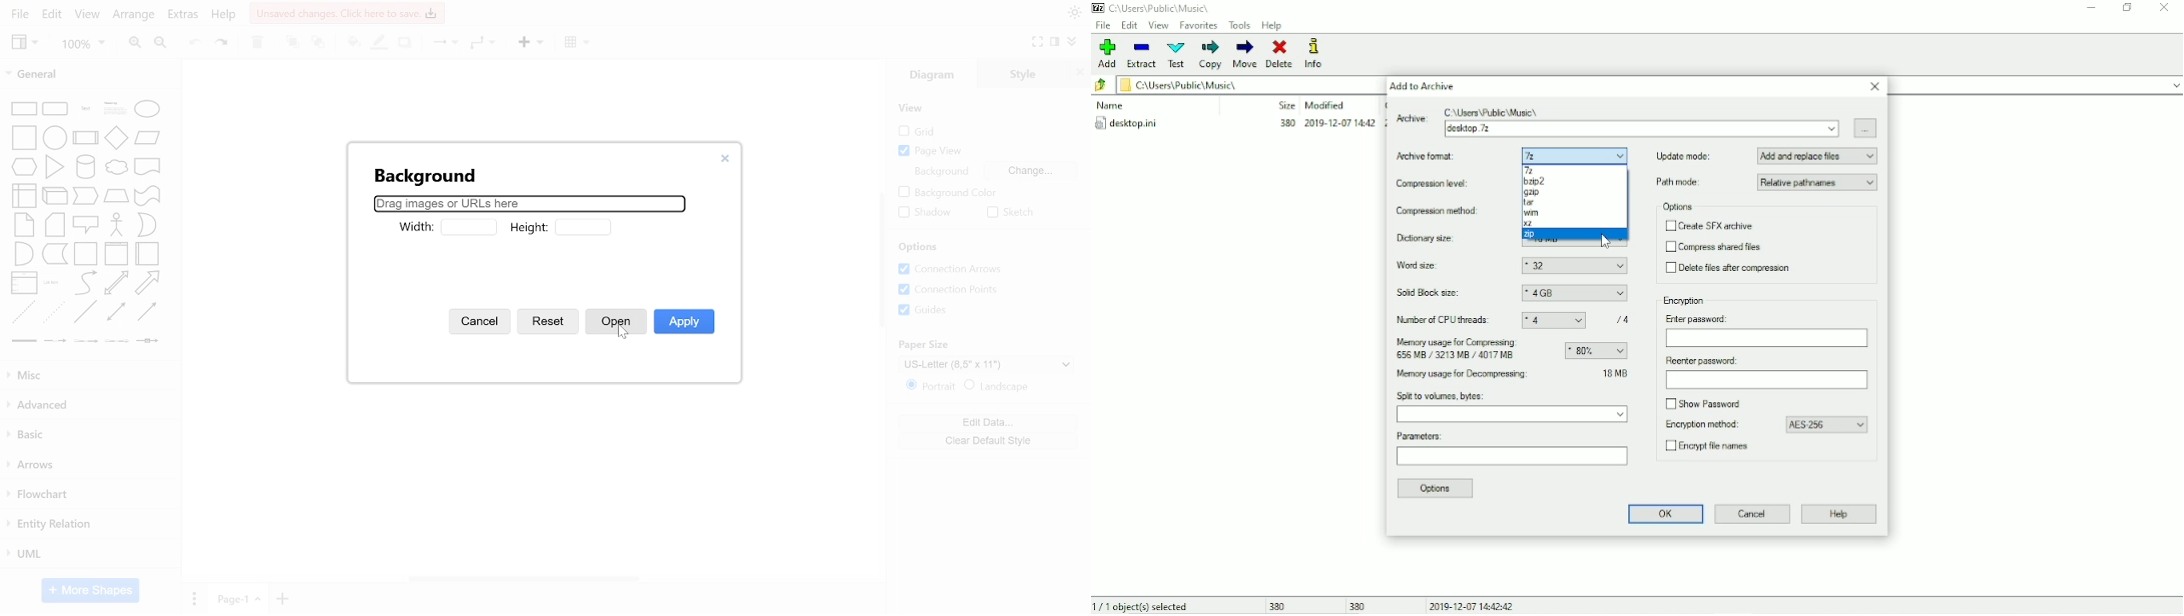  What do you see at coordinates (115, 223) in the screenshot?
I see `general shapes` at bounding box center [115, 223].